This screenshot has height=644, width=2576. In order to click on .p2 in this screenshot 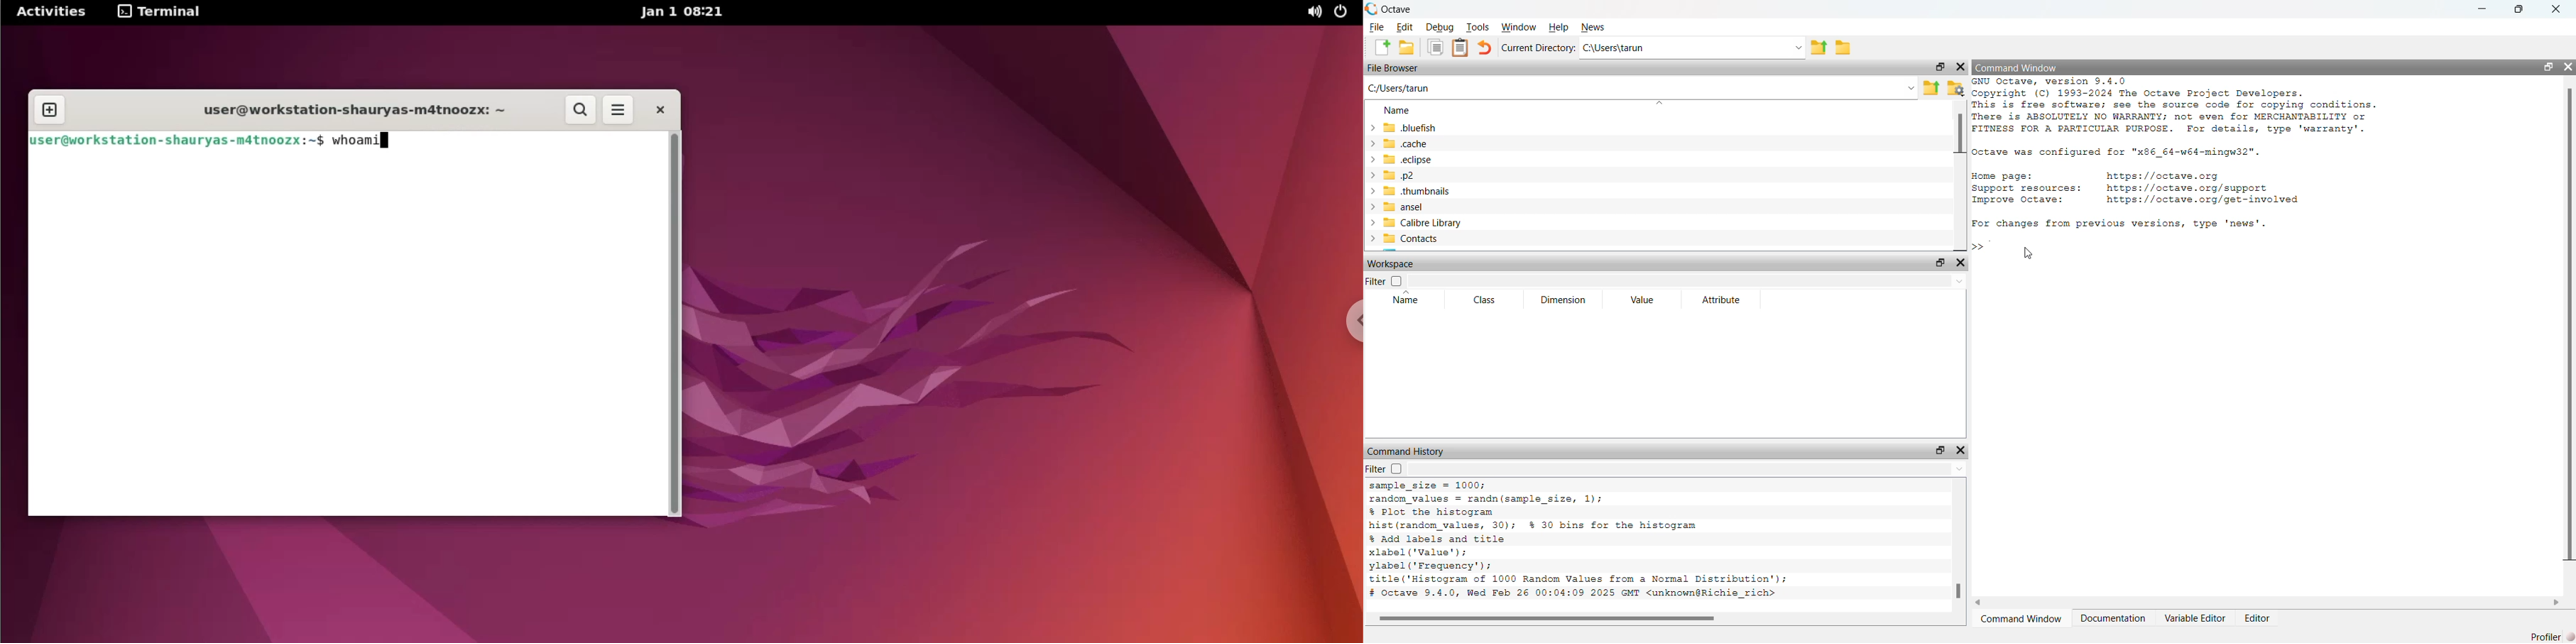, I will do `click(1390, 175)`.